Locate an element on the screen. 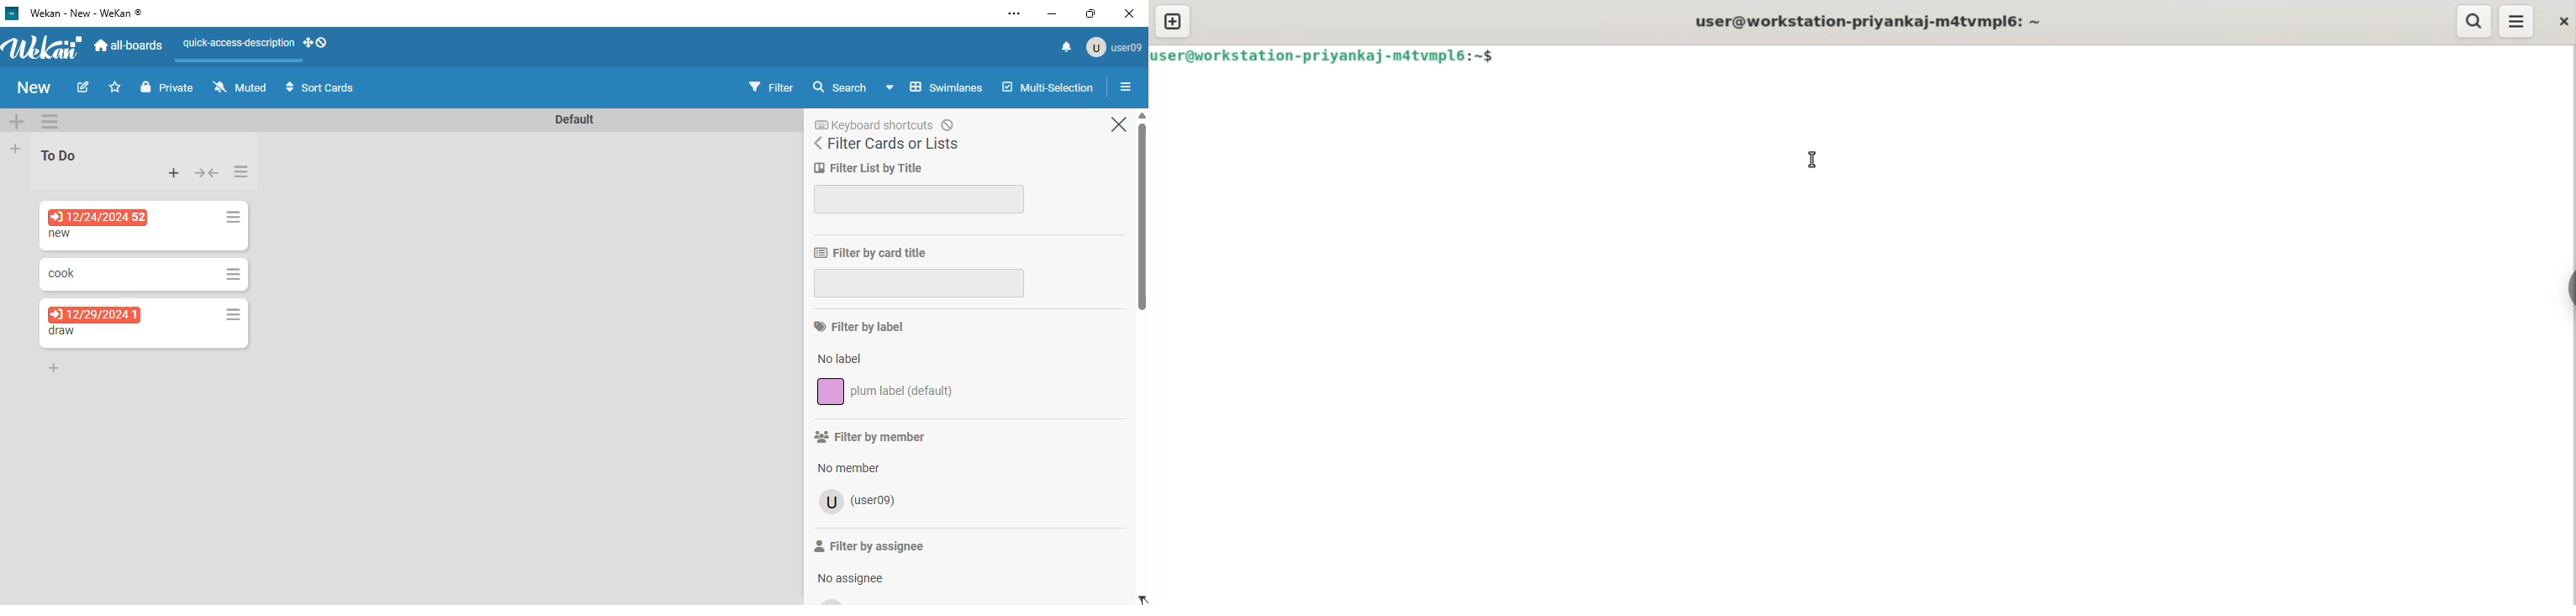 Image resolution: width=2576 pixels, height=616 pixels. filter list by title input box is located at coordinates (921, 198).